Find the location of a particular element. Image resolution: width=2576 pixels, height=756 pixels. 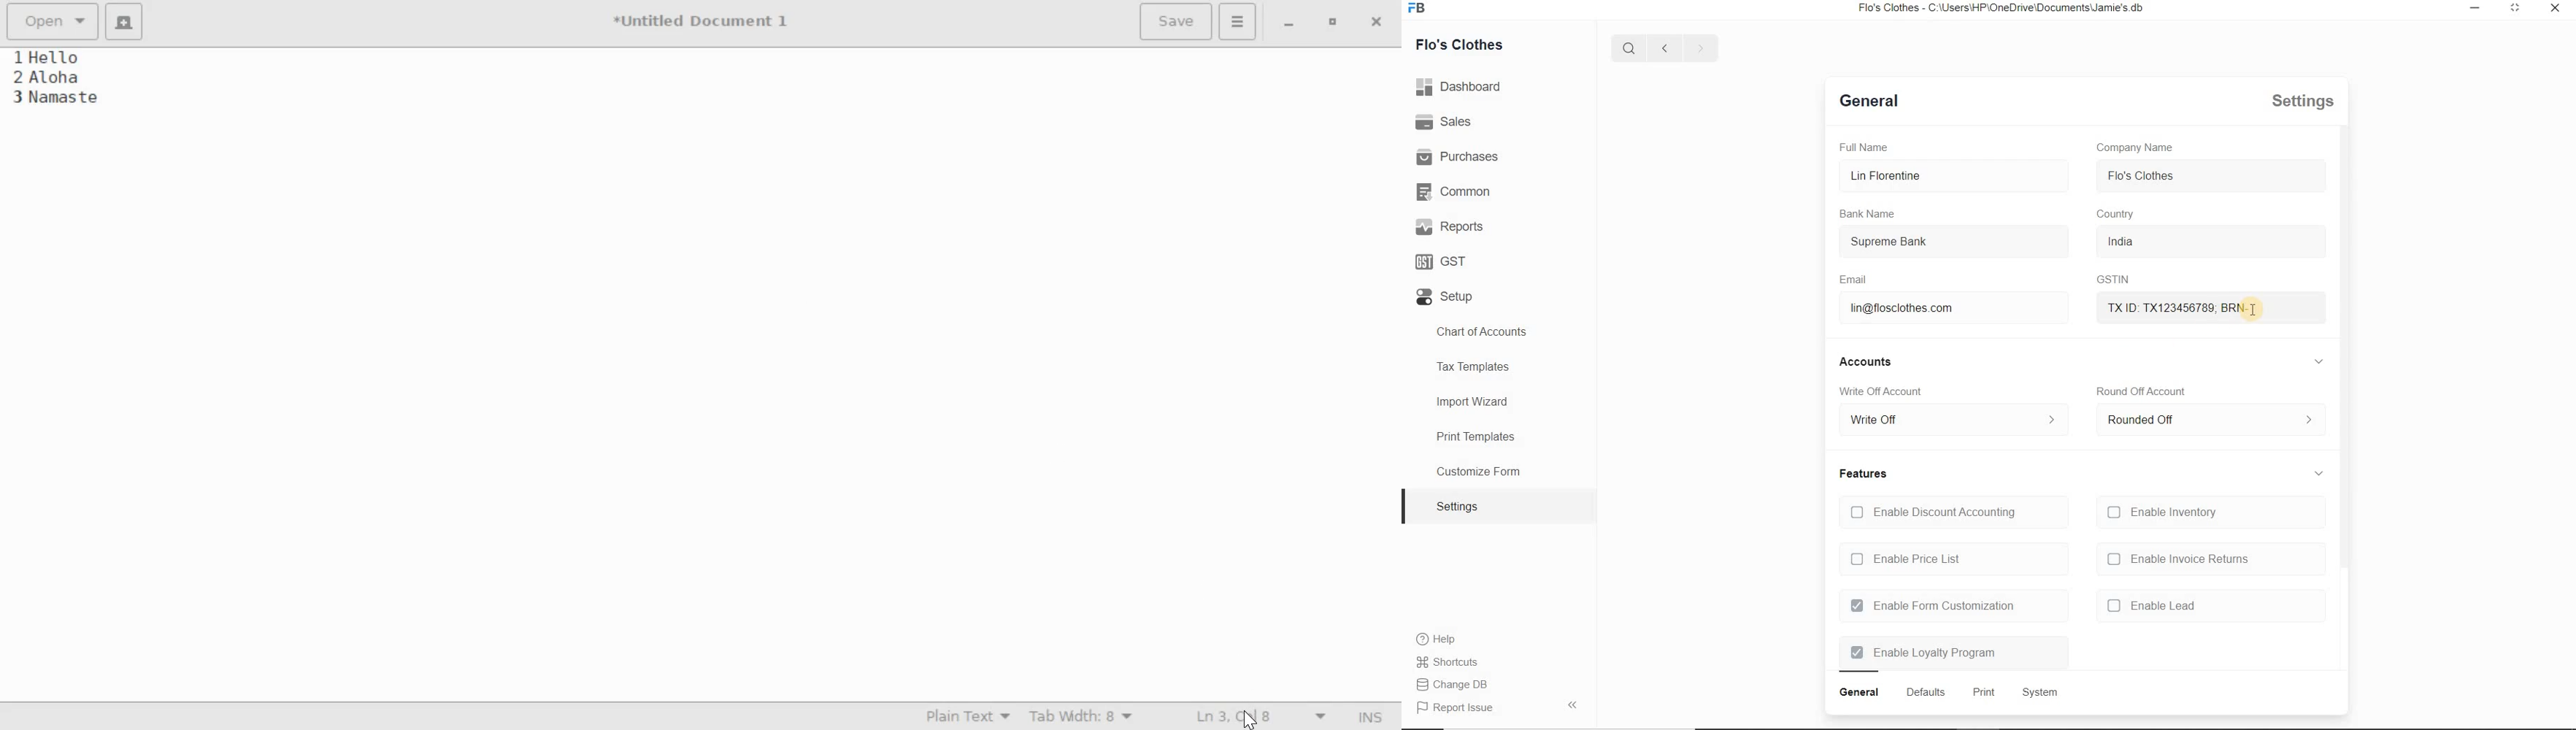

print is located at coordinates (1983, 694).